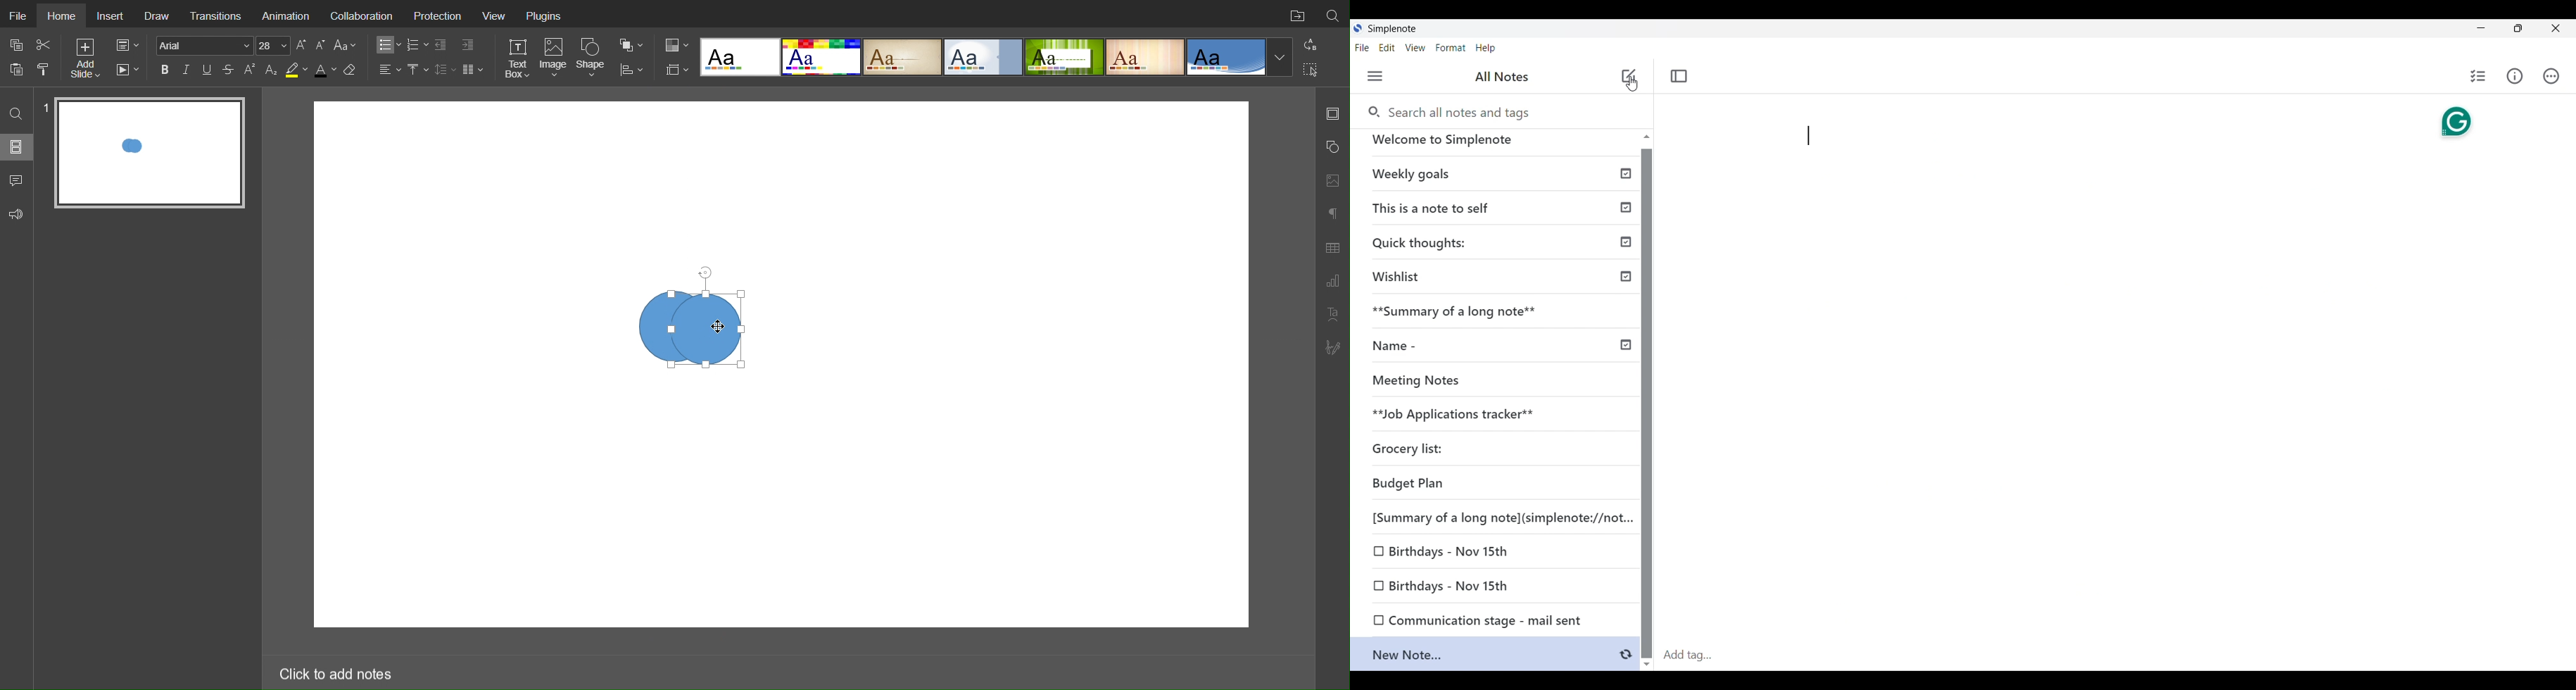 Image resolution: width=2576 pixels, height=700 pixels. Describe the element at coordinates (1630, 83) in the screenshot. I see `cursor` at that location.